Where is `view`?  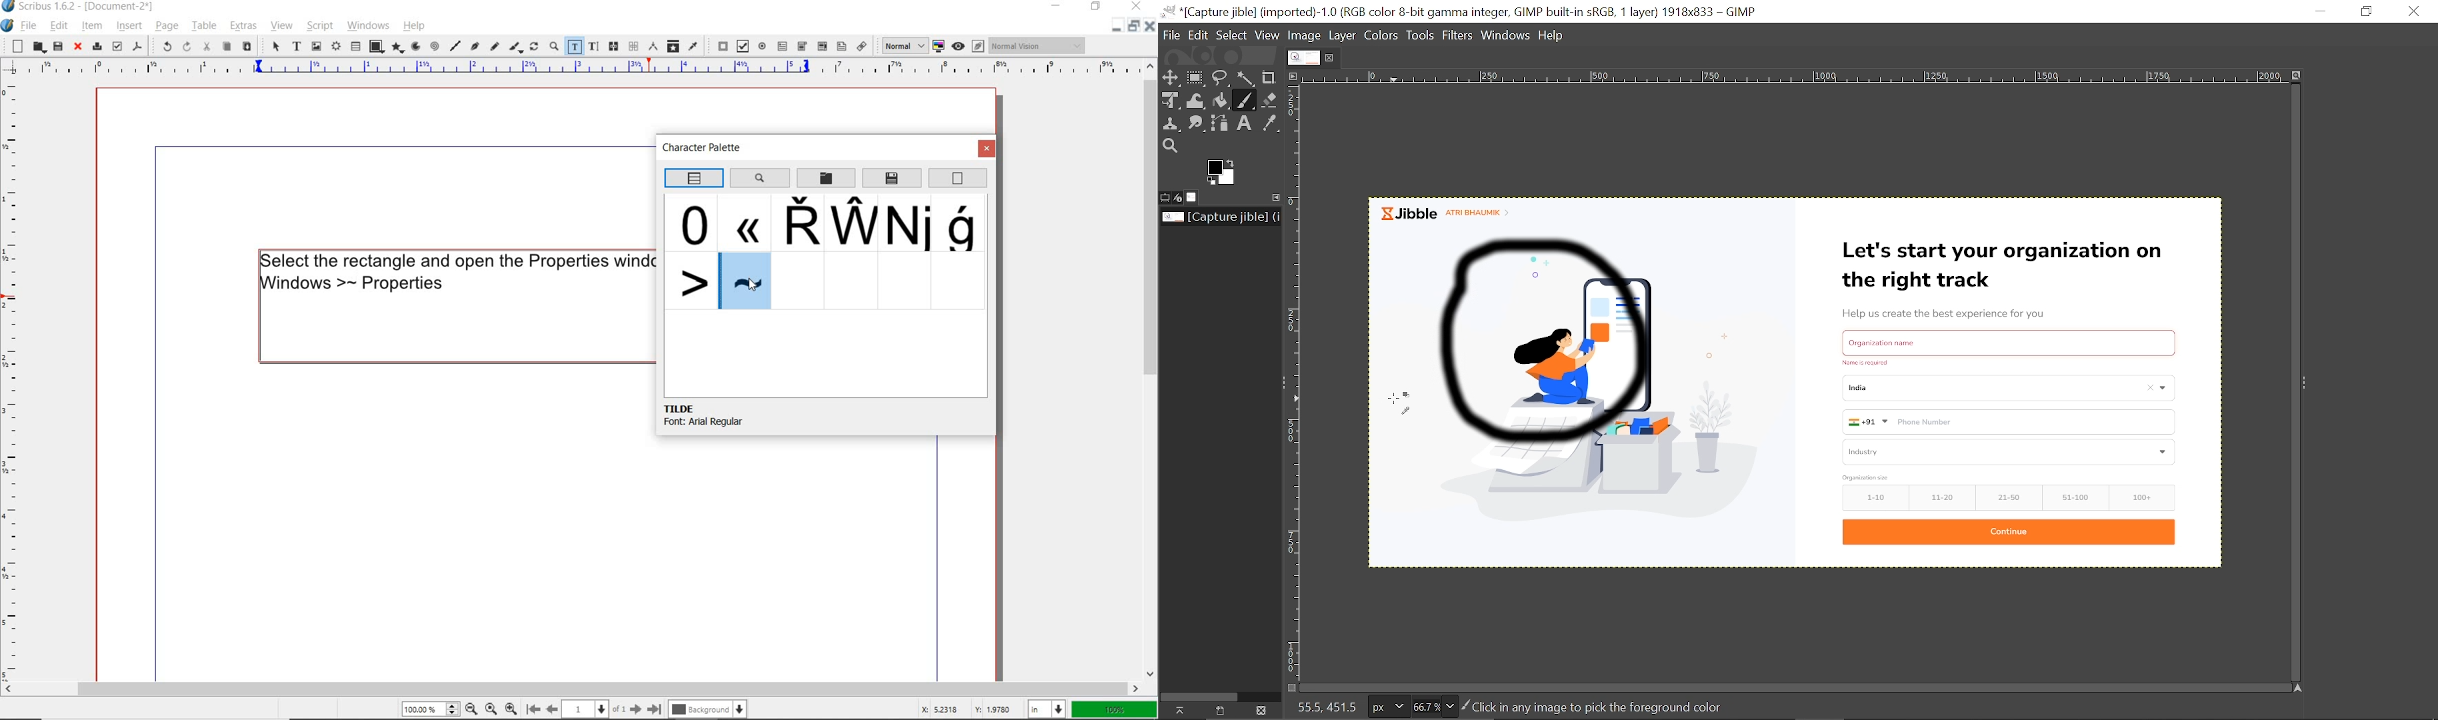 view is located at coordinates (281, 28).